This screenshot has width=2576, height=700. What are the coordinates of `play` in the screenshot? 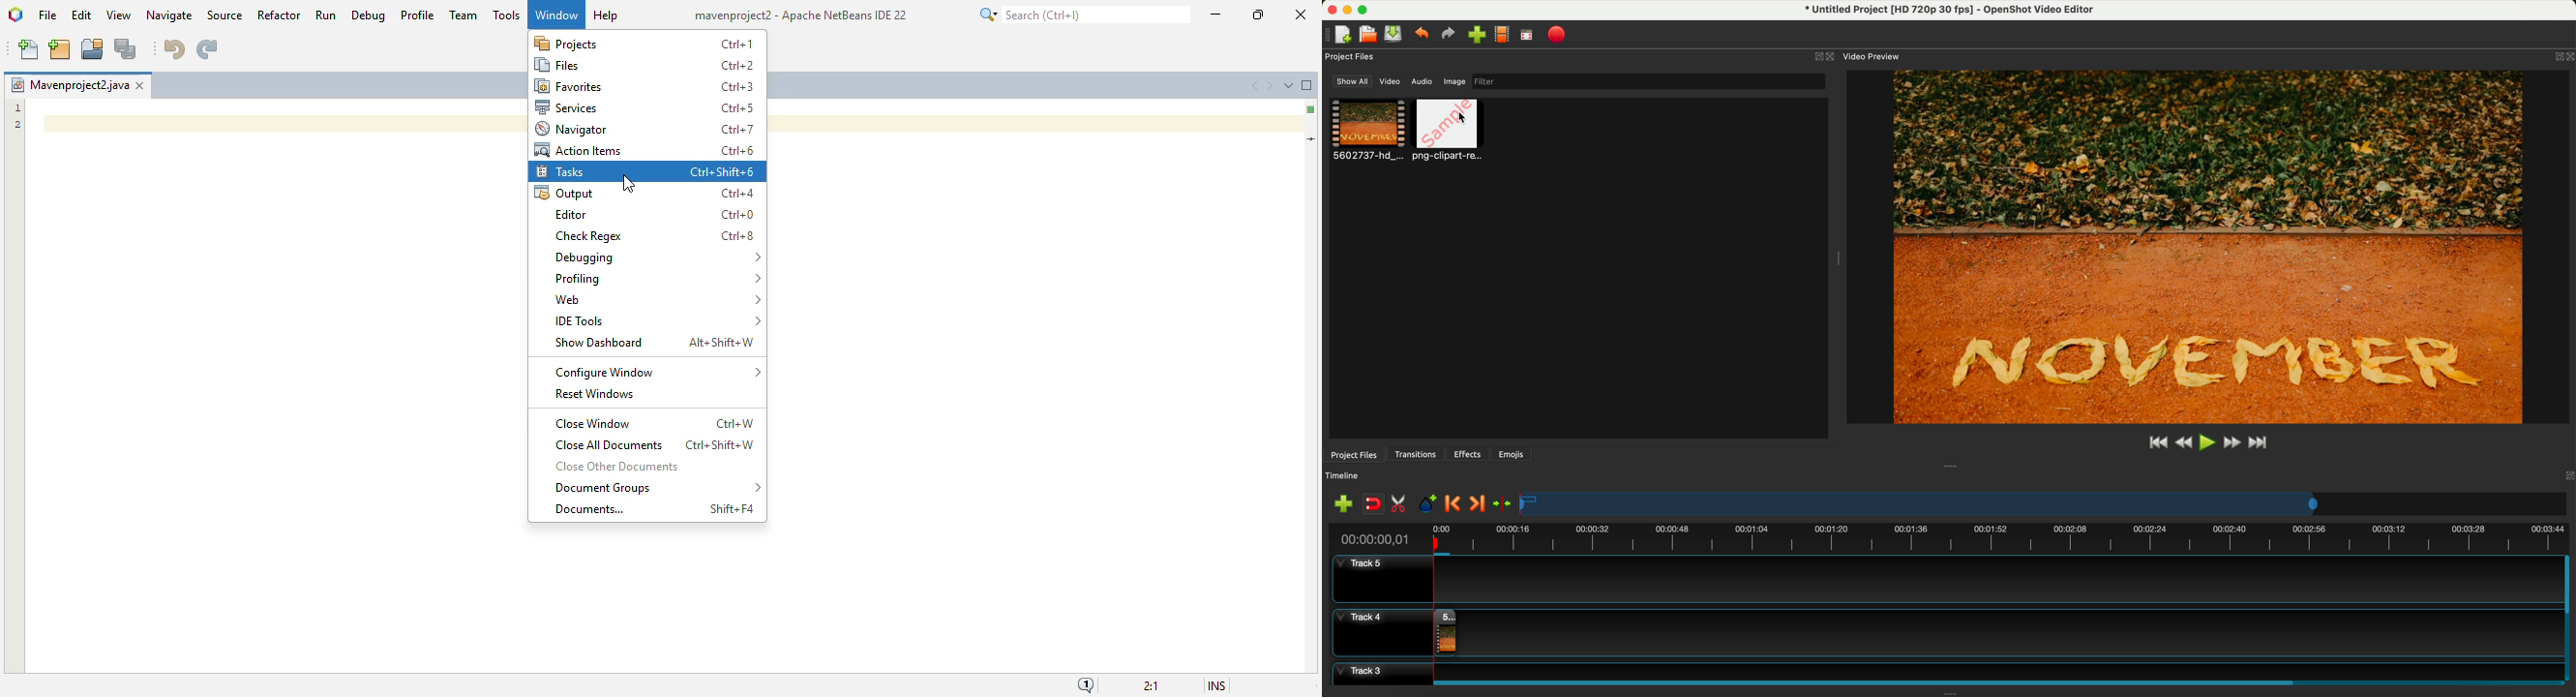 It's located at (2208, 442).